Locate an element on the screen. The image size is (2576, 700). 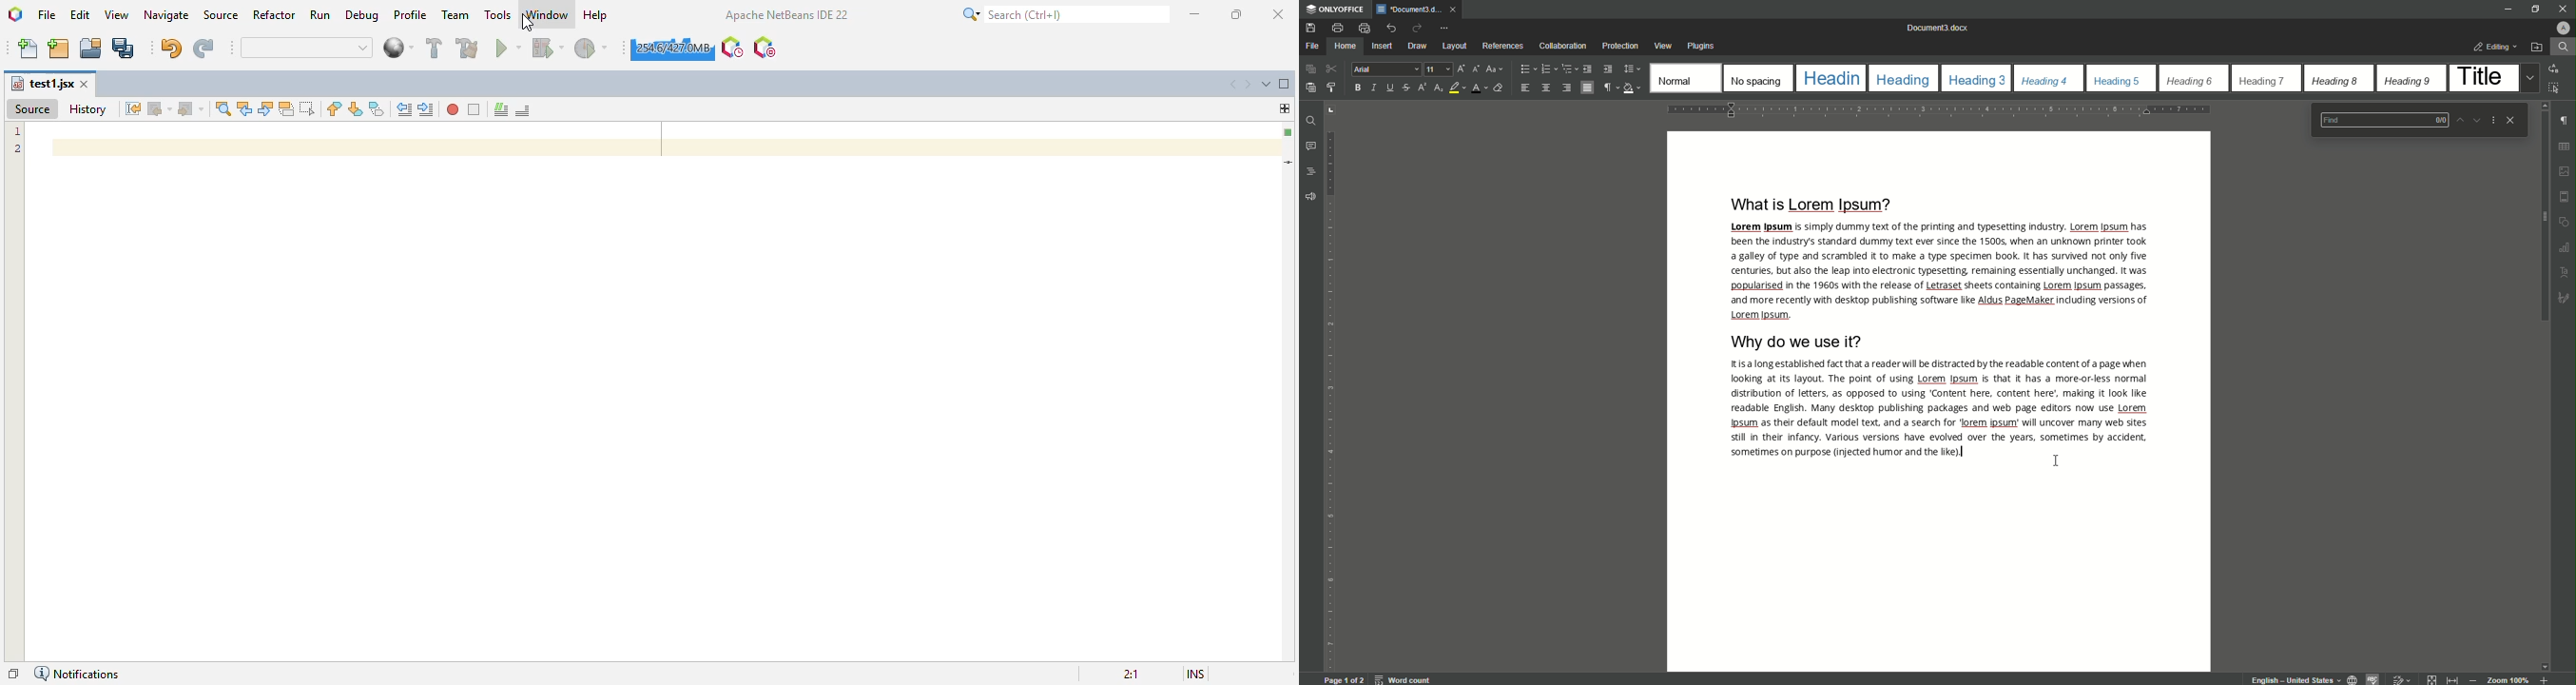
Heading 5 is located at coordinates (2119, 81).